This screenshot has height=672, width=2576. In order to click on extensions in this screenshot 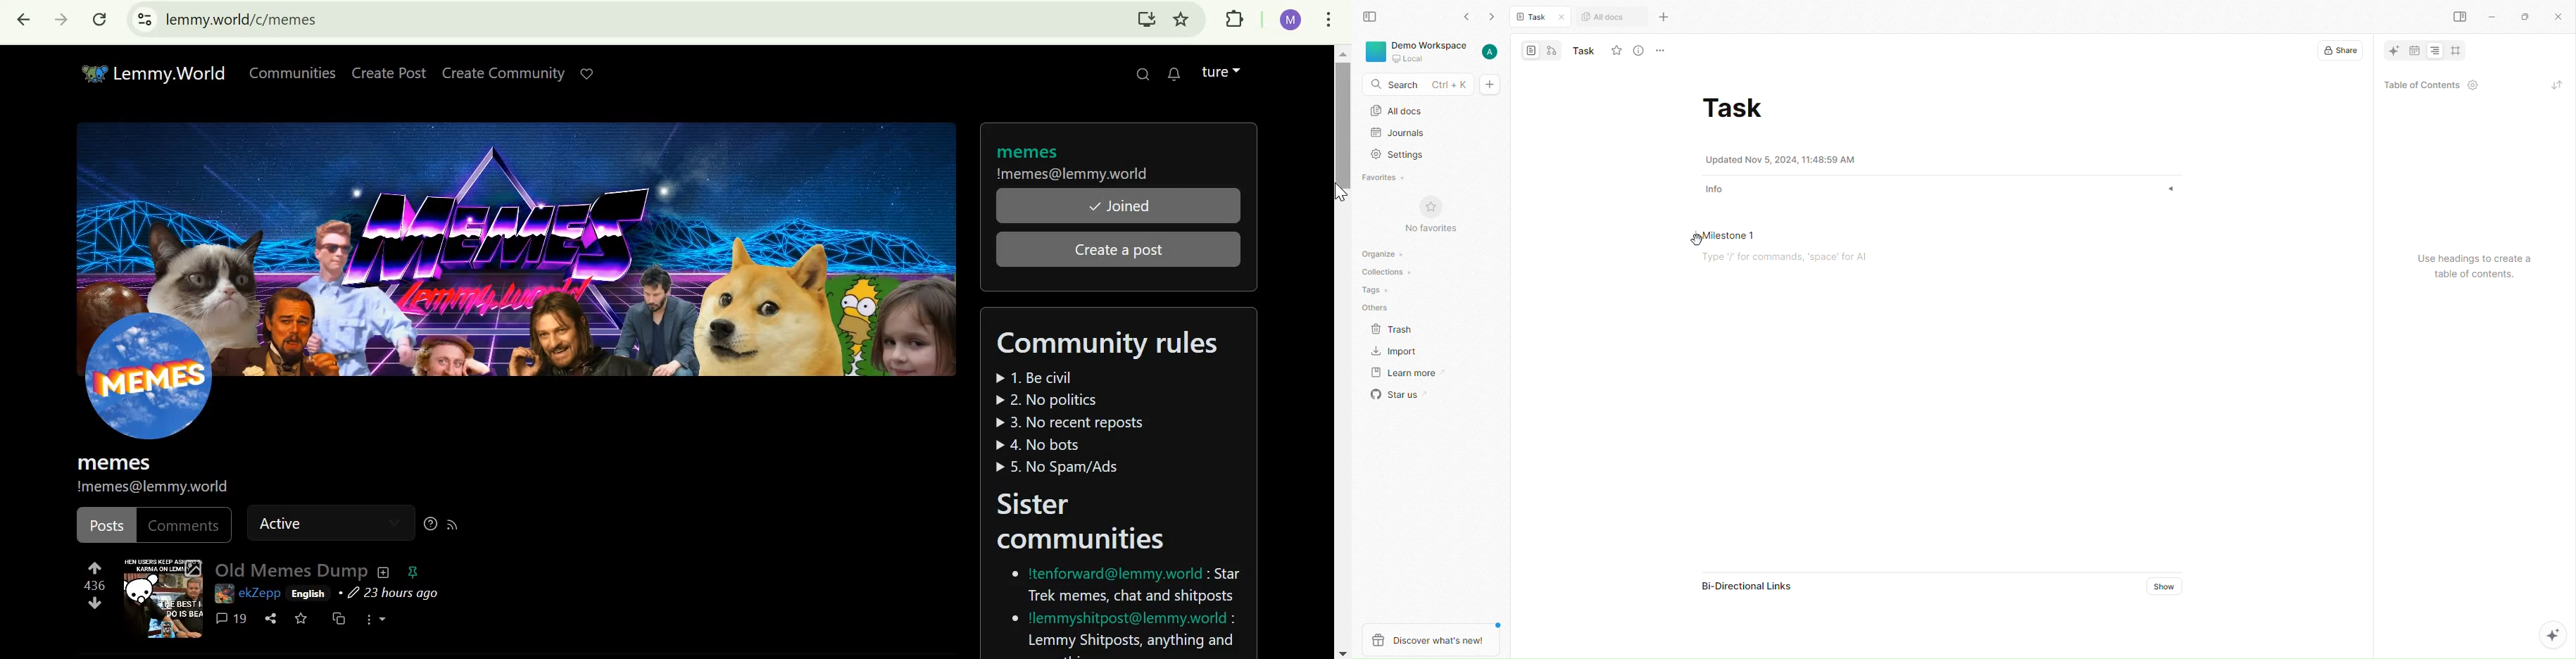, I will do `click(1236, 20)`.